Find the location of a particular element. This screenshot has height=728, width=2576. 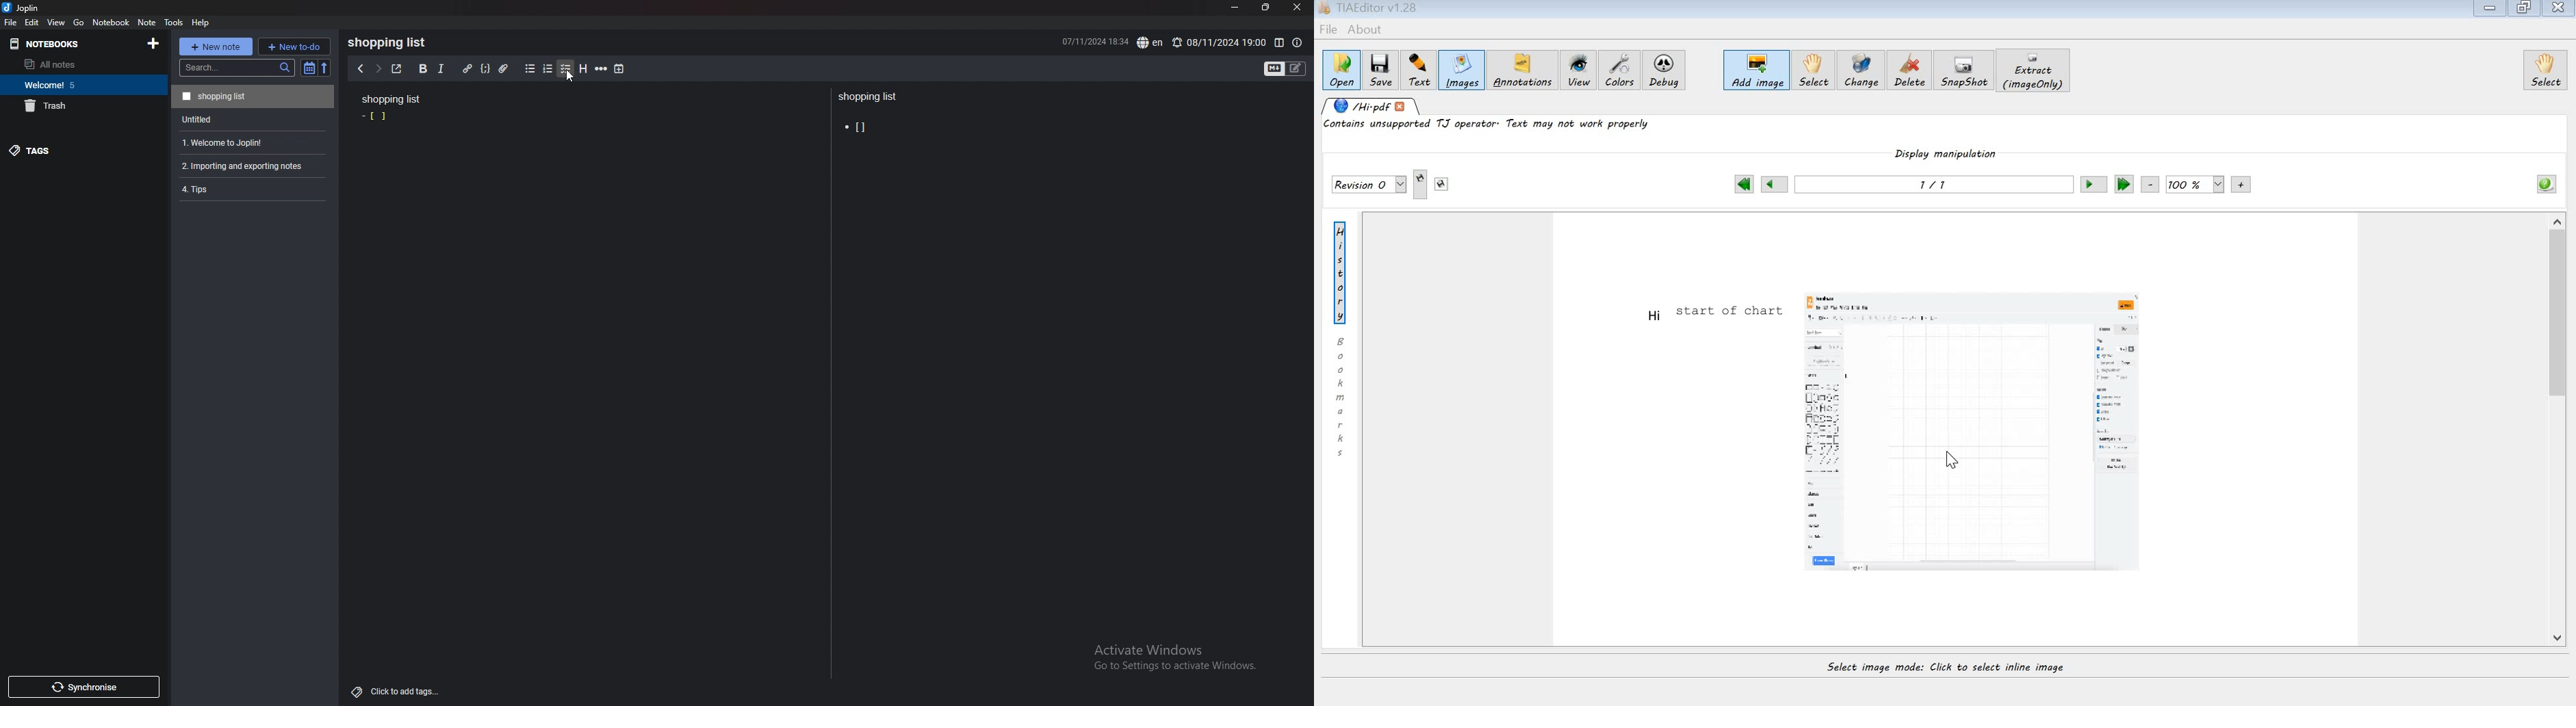

Shopping list is located at coordinates (253, 96).